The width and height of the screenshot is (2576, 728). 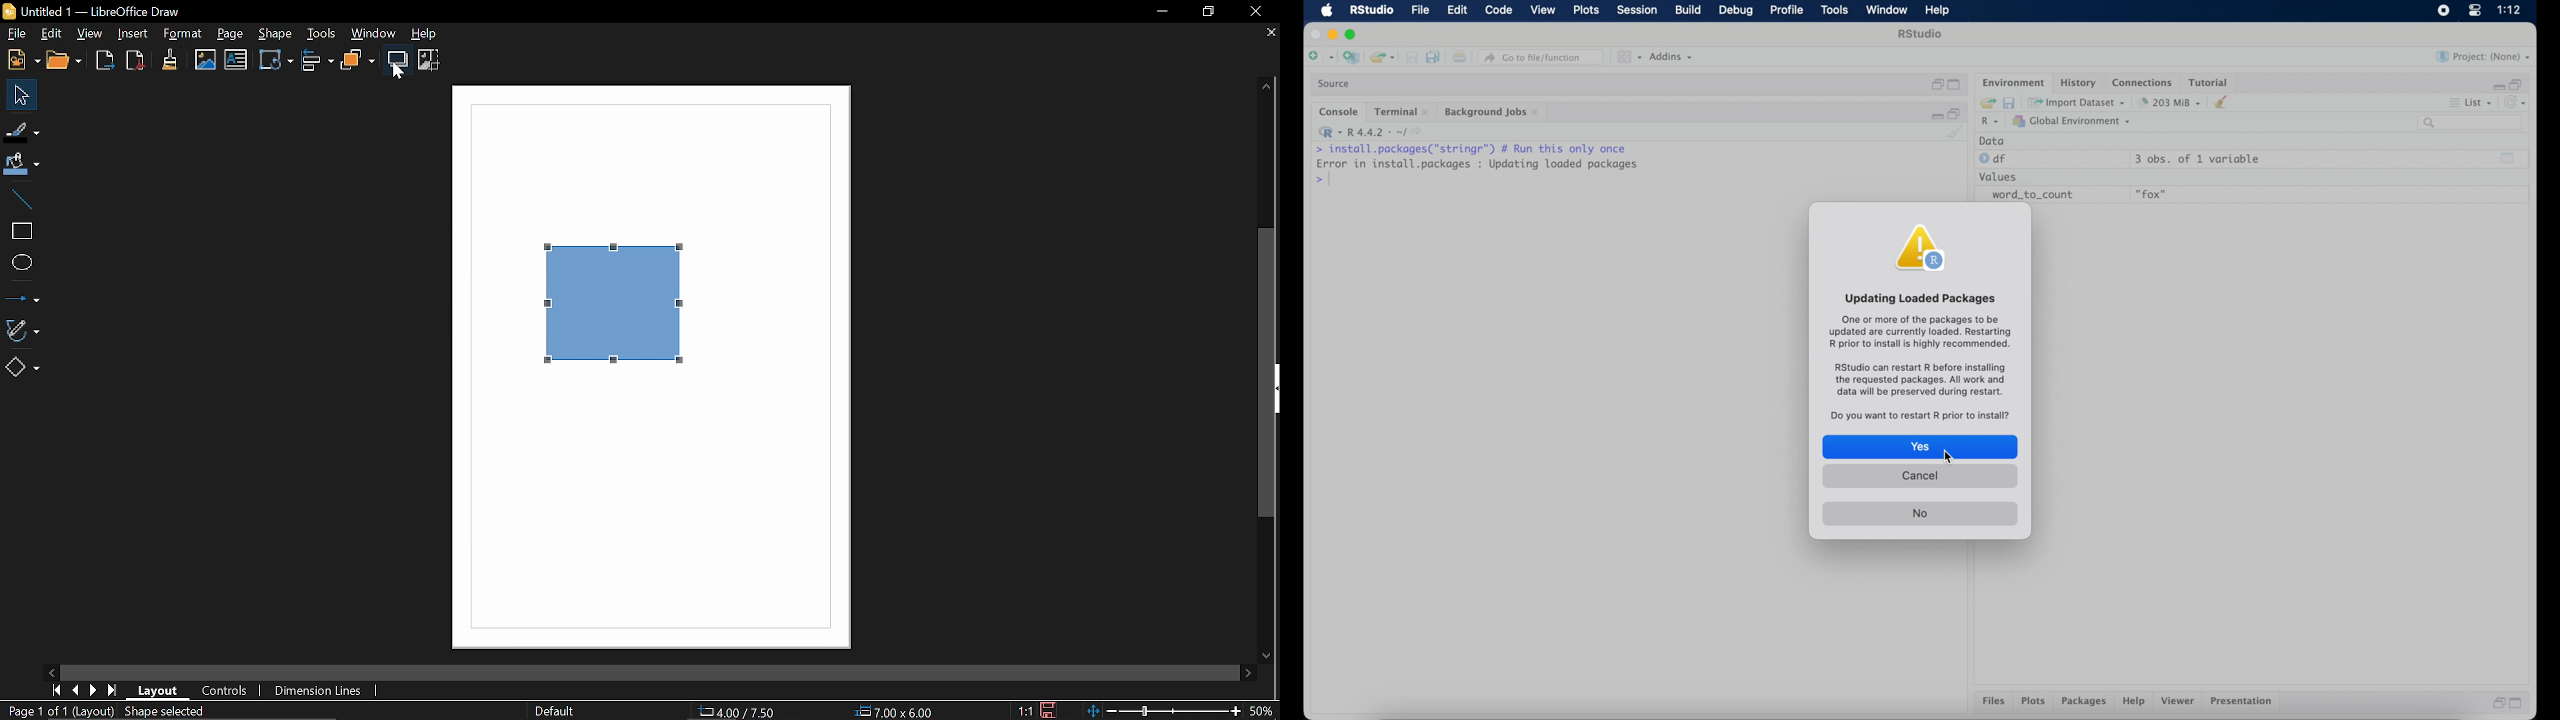 What do you see at coordinates (1459, 58) in the screenshot?
I see `print` at bounding box center [1459, 58].